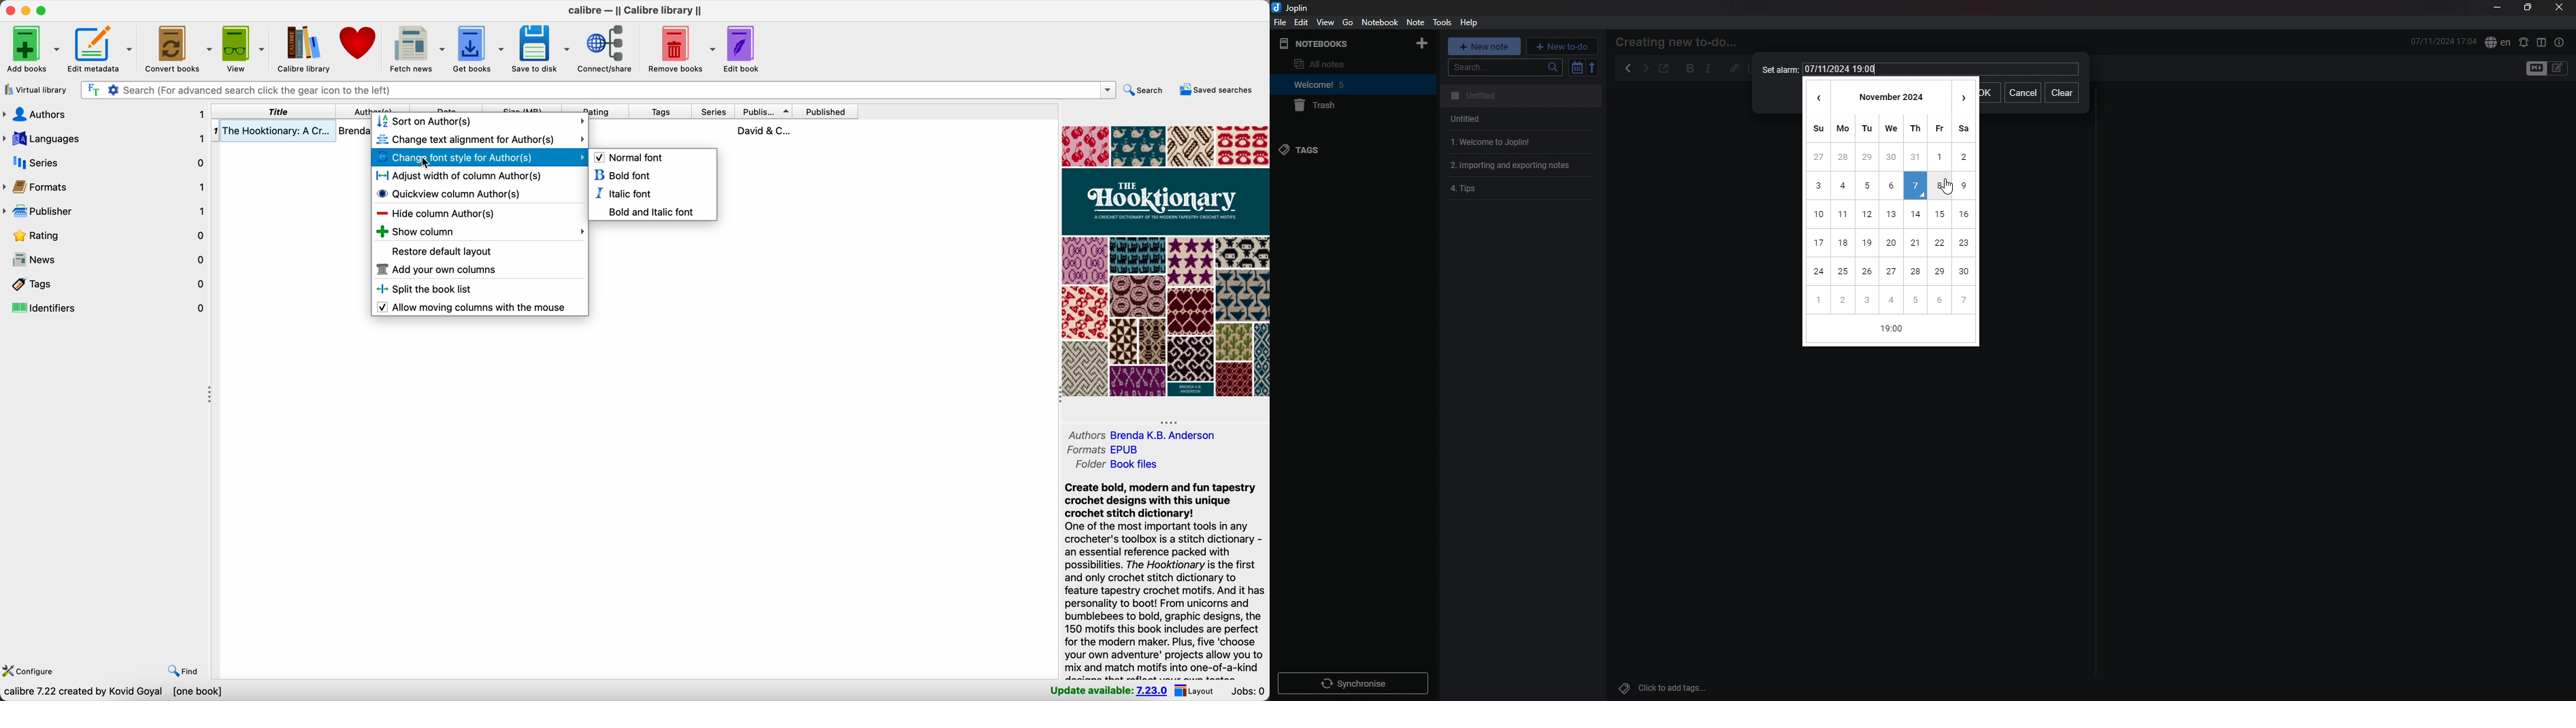  I want to click on file, so click(1280, 22).